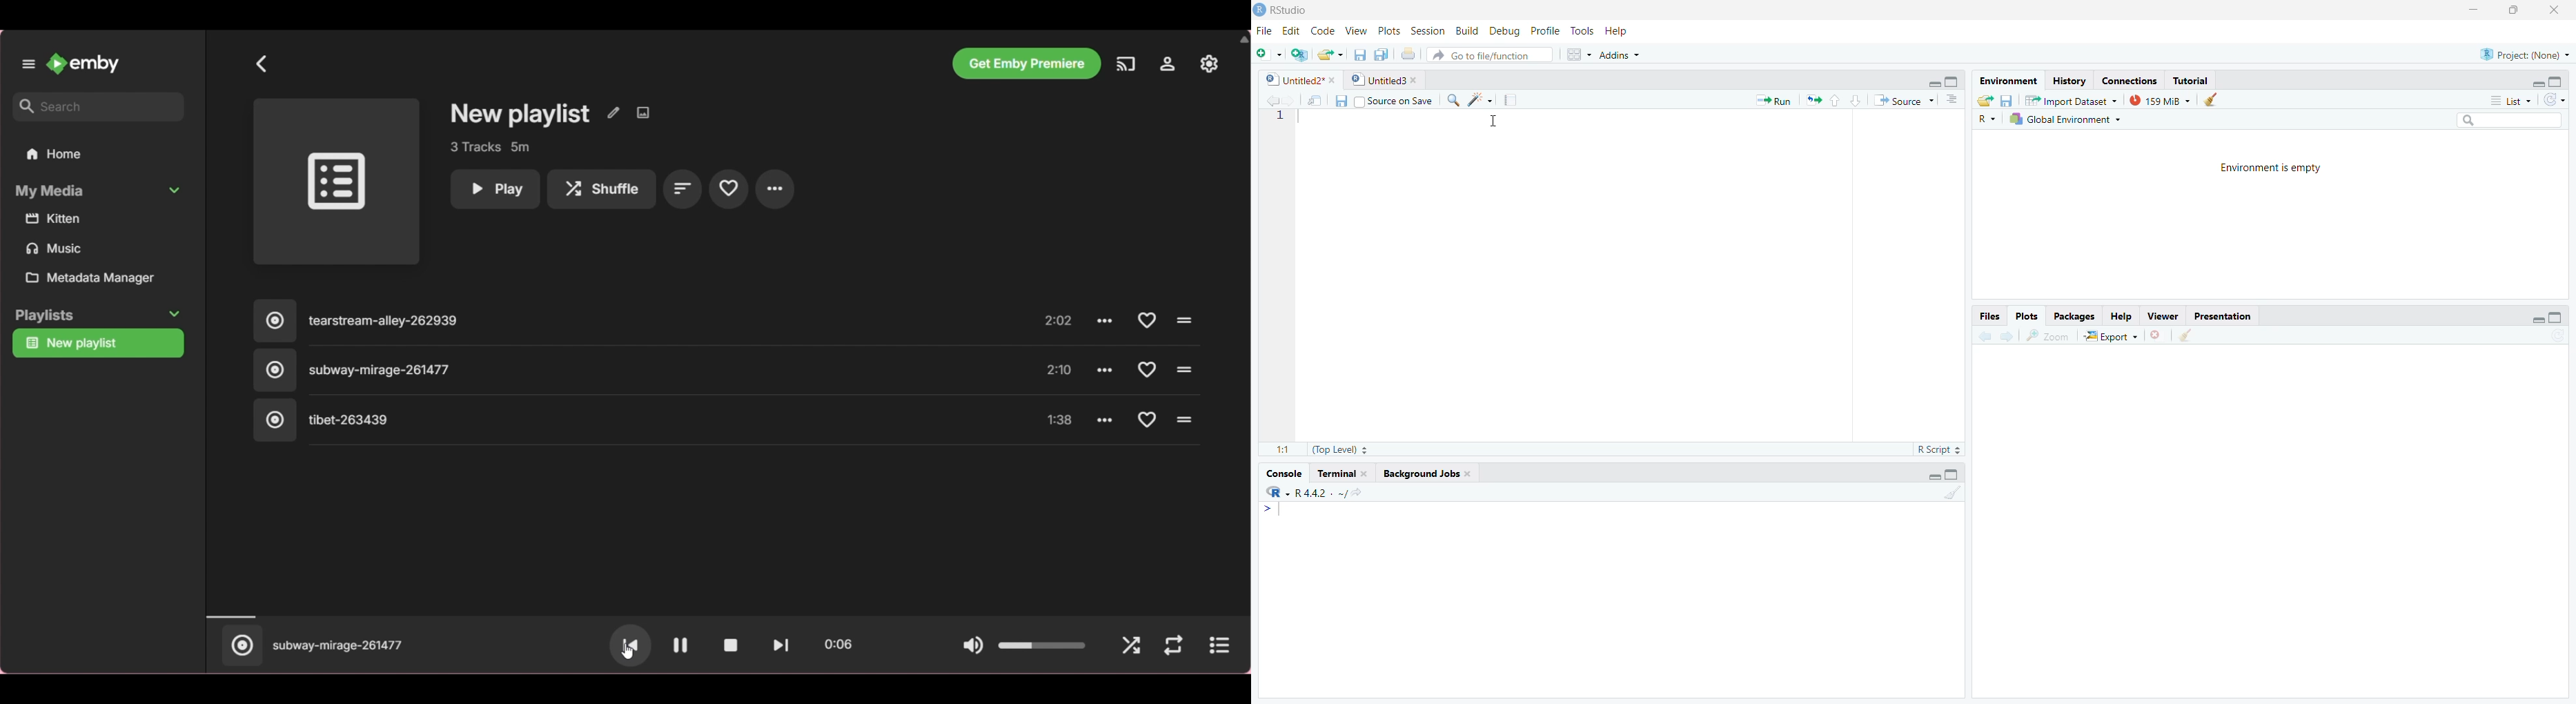 The width and height of the screenshot is (2576, 728). I want to click on Background Jobs, so click(1426, 473).